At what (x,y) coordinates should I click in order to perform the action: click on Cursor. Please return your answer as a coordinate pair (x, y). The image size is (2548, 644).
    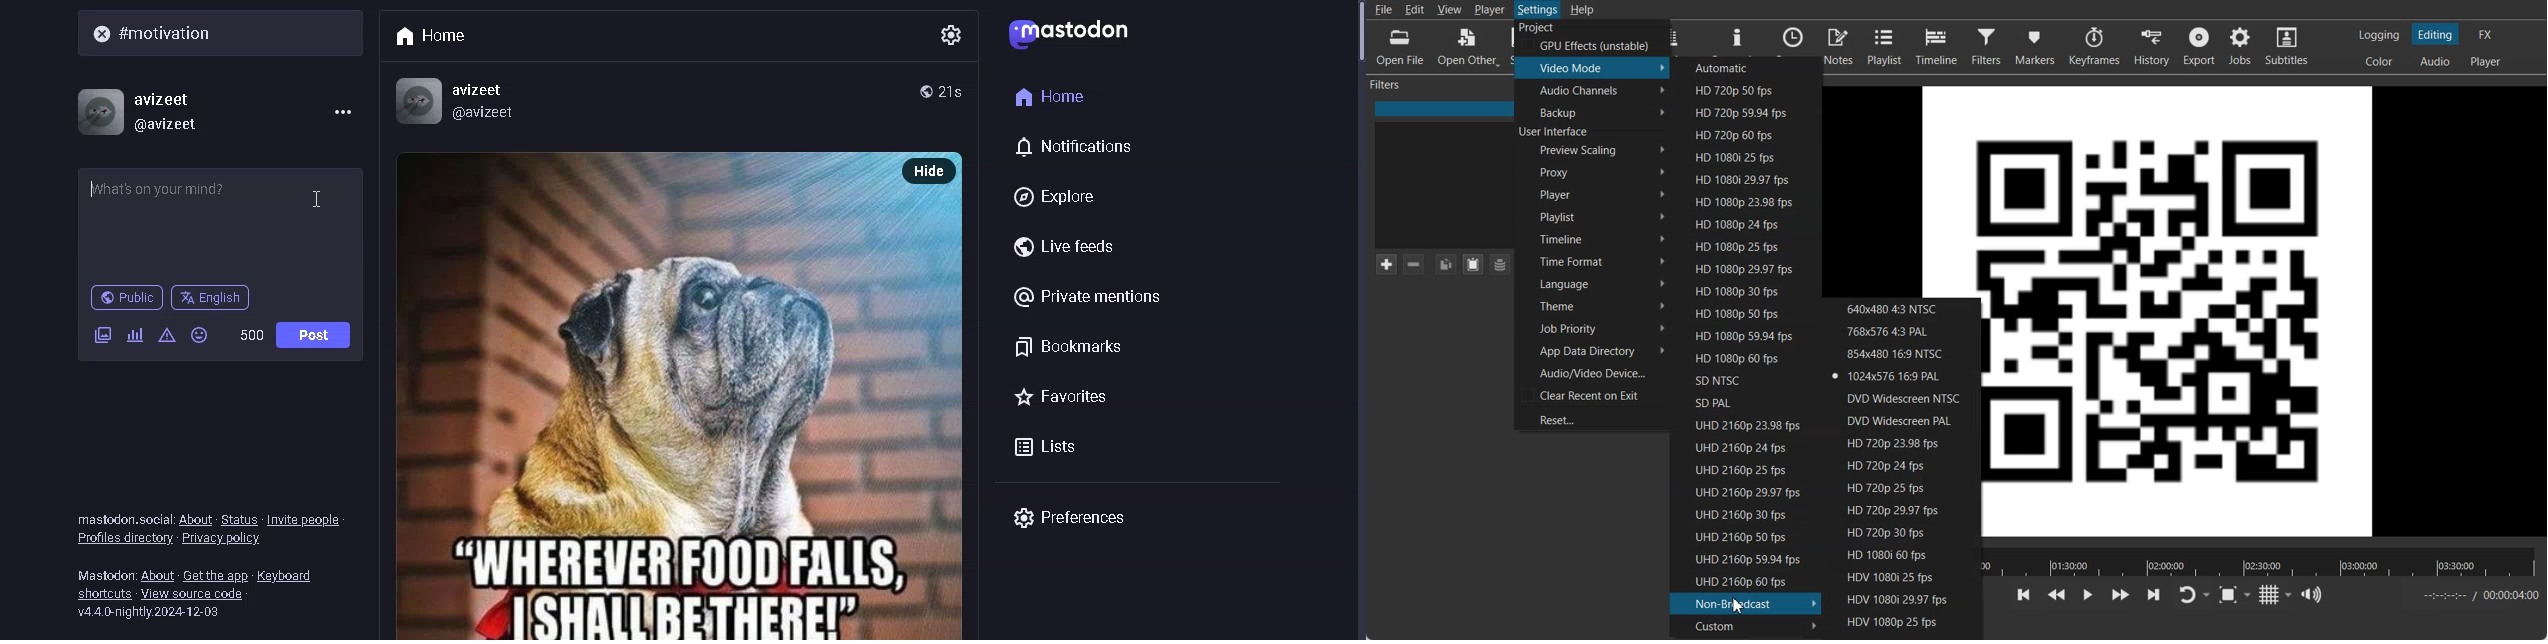
    Looking at the image, I should click on (324, 200).